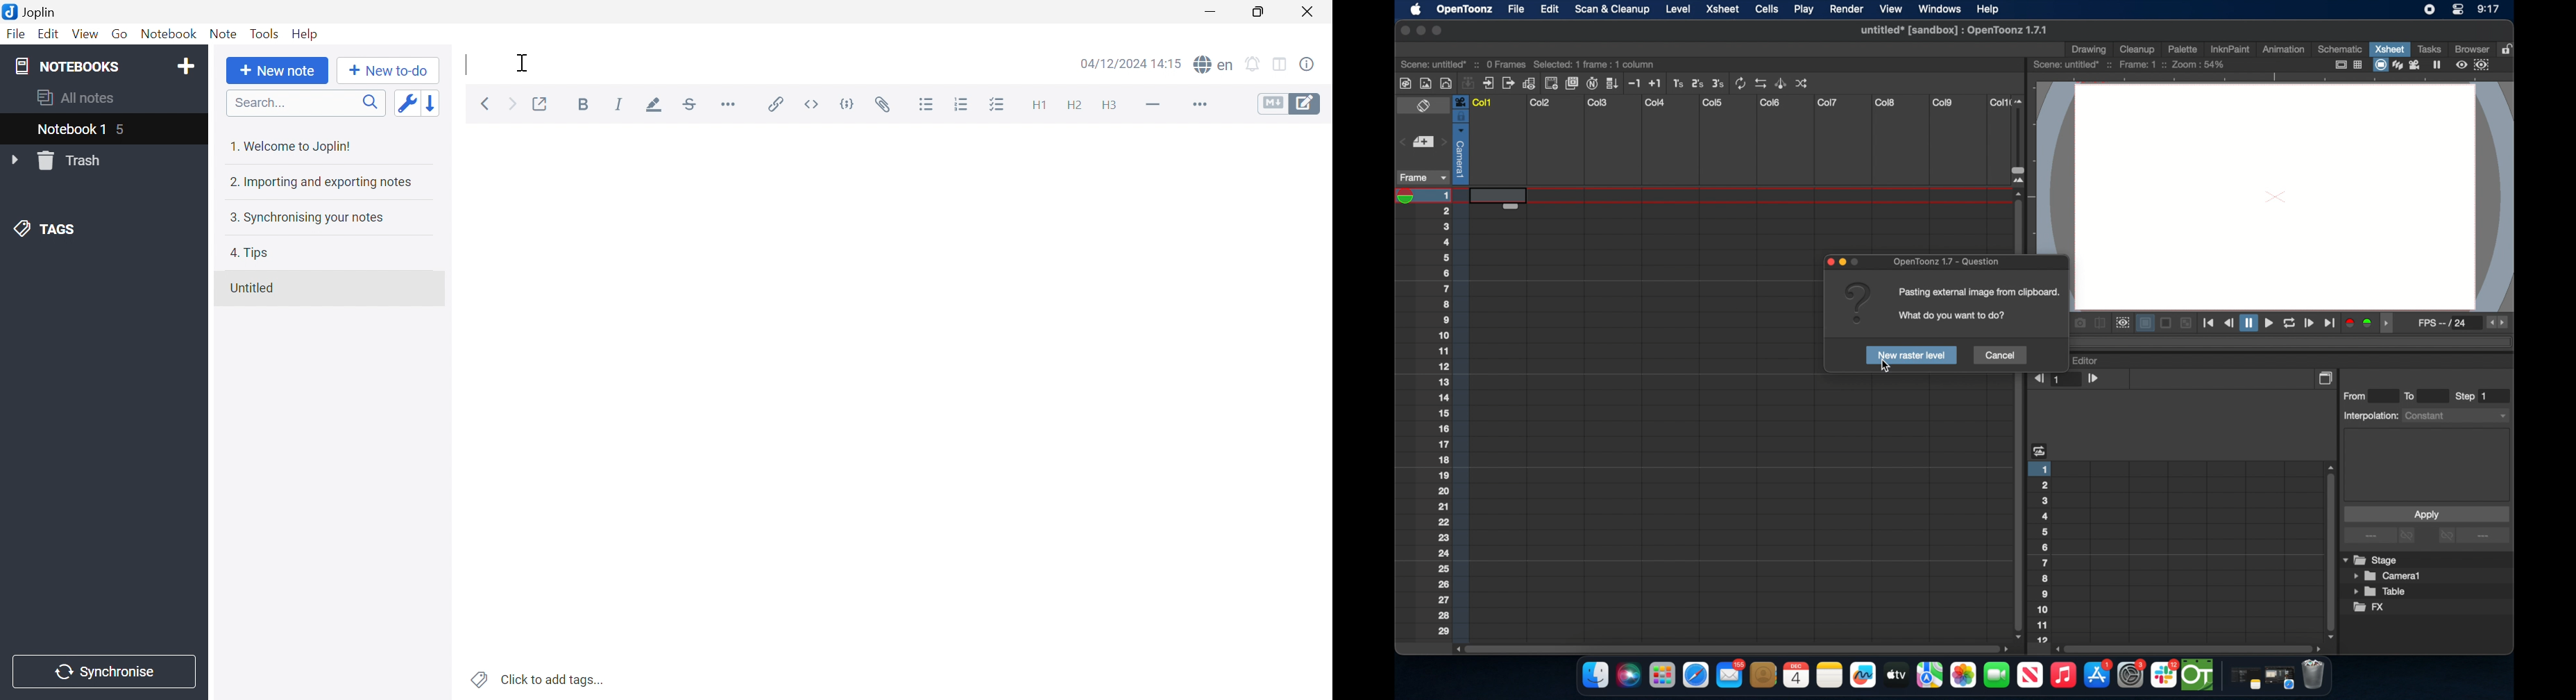  What do you see at coordinates (250, 253) in the screenshot?
I see `4. Tips` at bounding box center [250, 253].